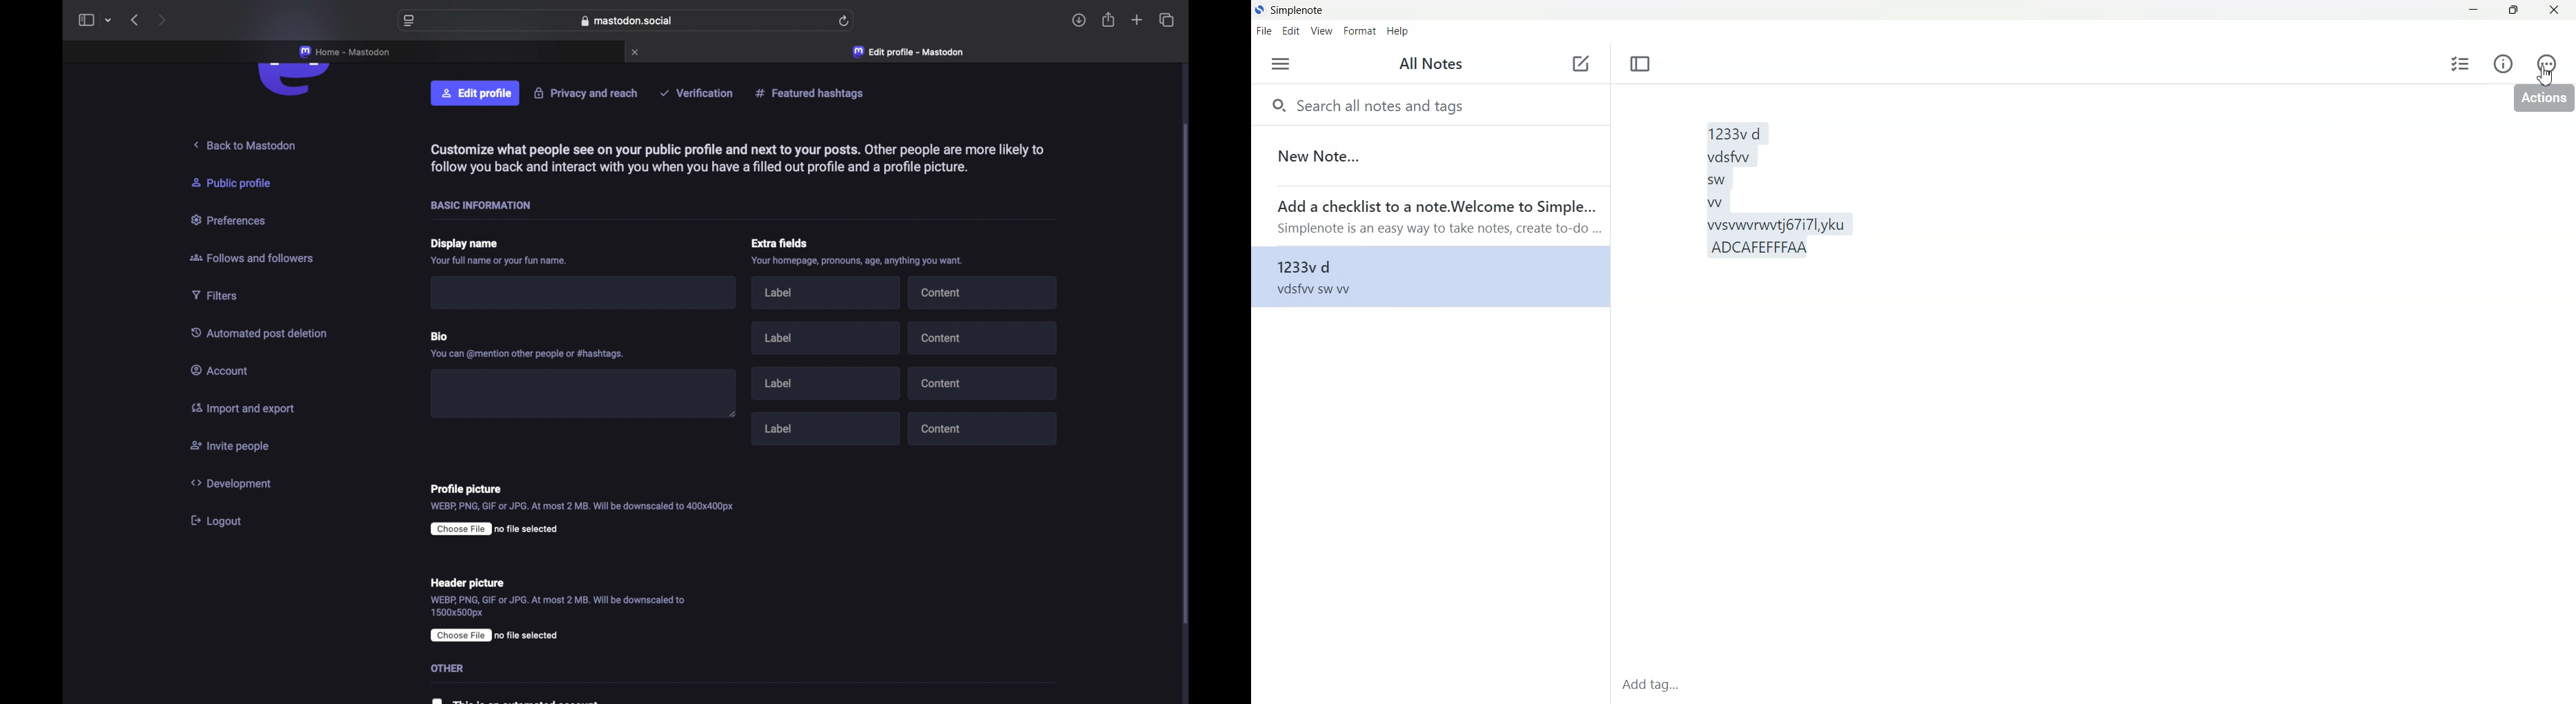 The image size is (2576, 728). I want to click on public profile, so click(237, 182).